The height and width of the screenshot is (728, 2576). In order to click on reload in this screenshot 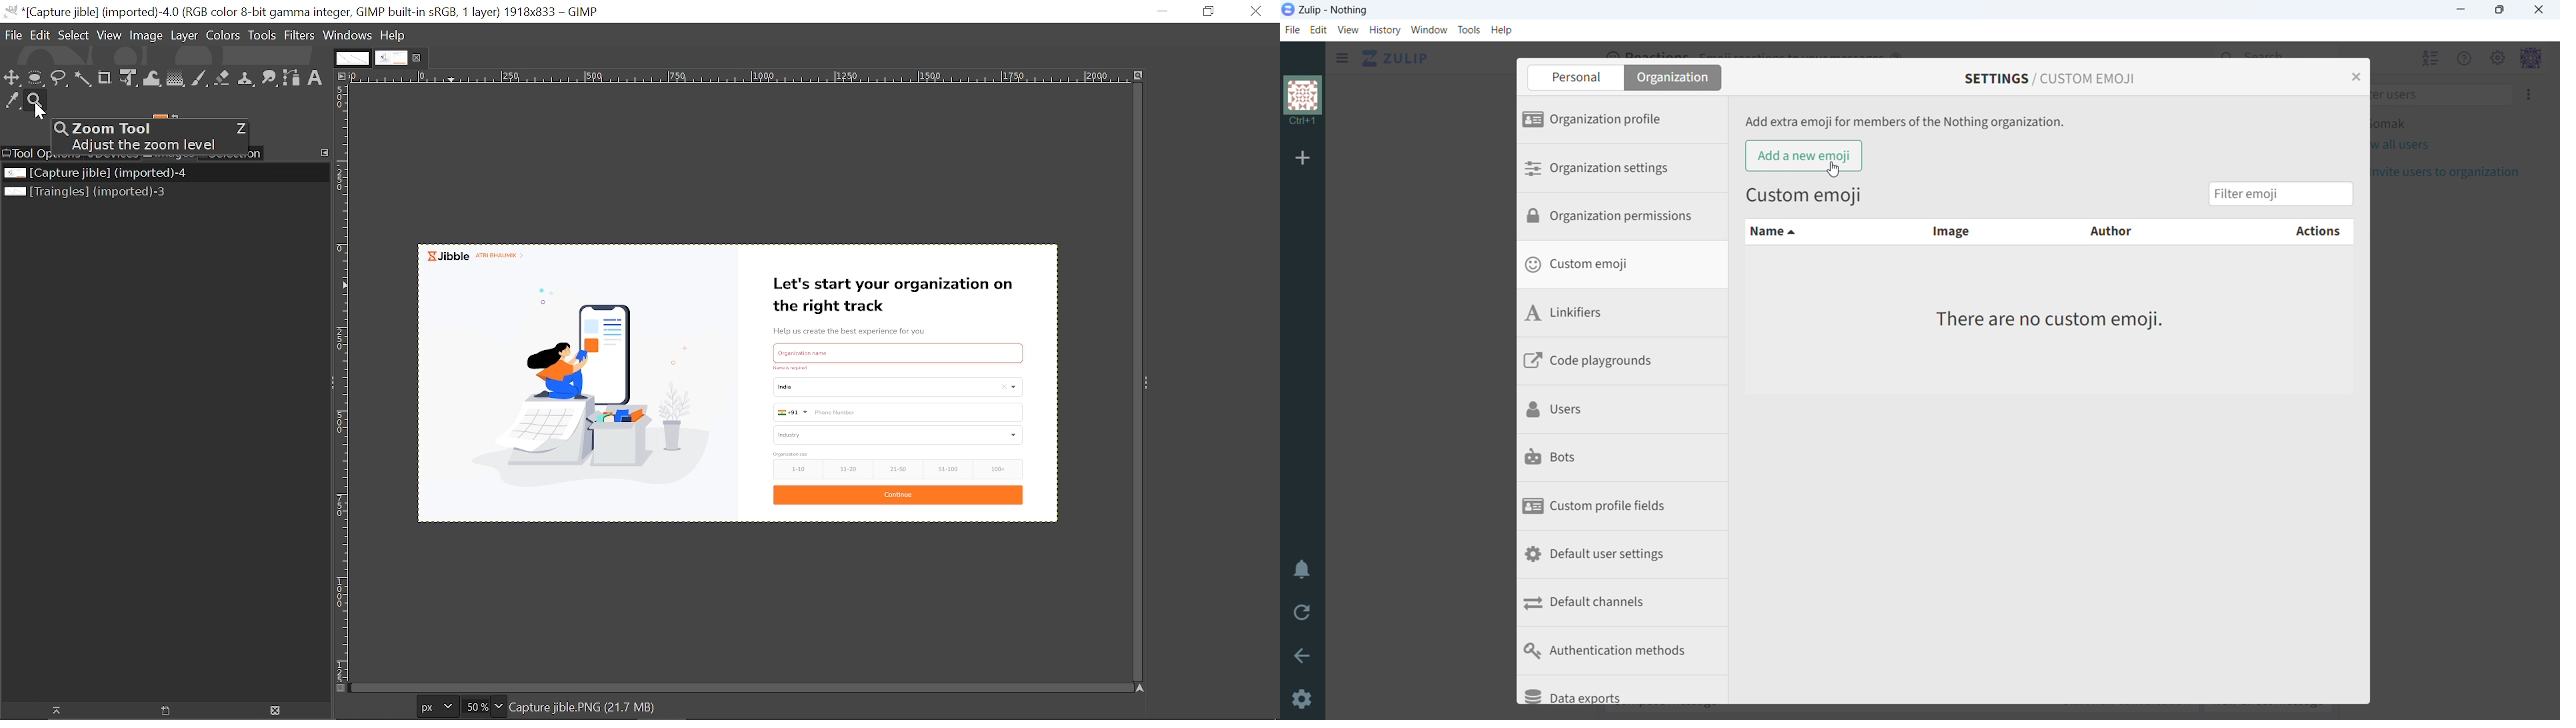, I will do `click(1302, 613)`.